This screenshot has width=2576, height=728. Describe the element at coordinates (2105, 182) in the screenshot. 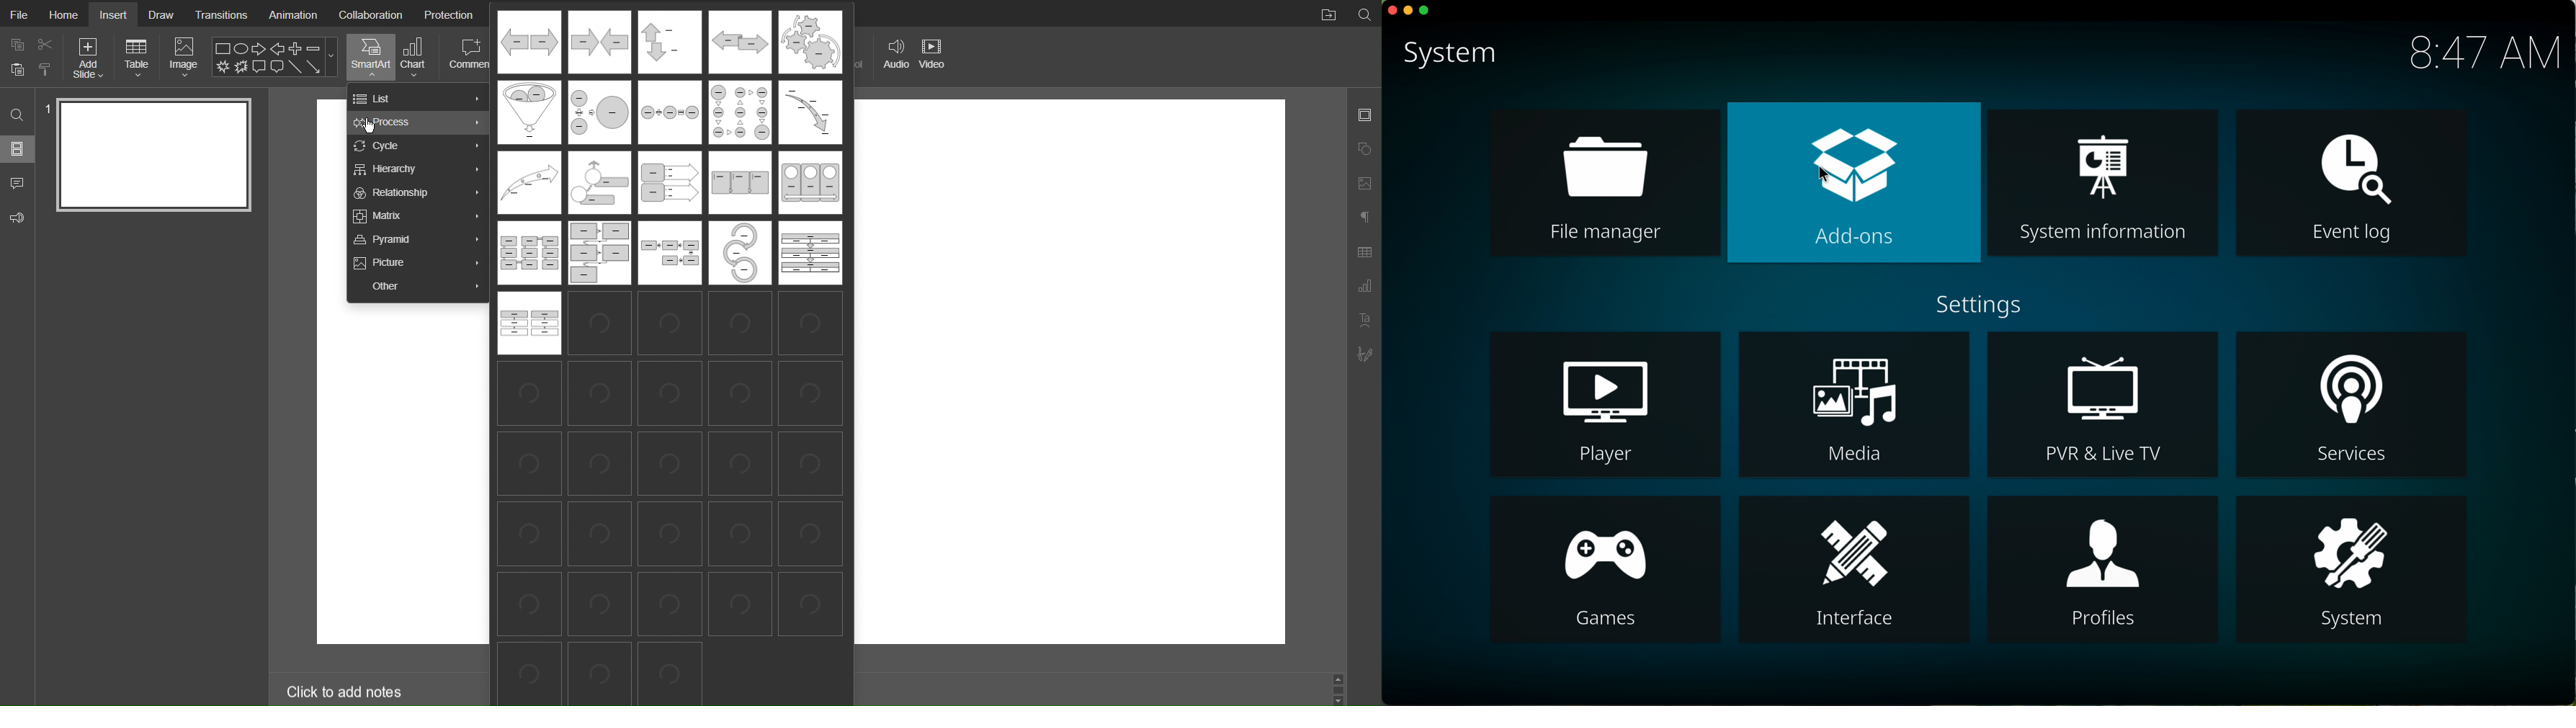

I see `system information` at that location.